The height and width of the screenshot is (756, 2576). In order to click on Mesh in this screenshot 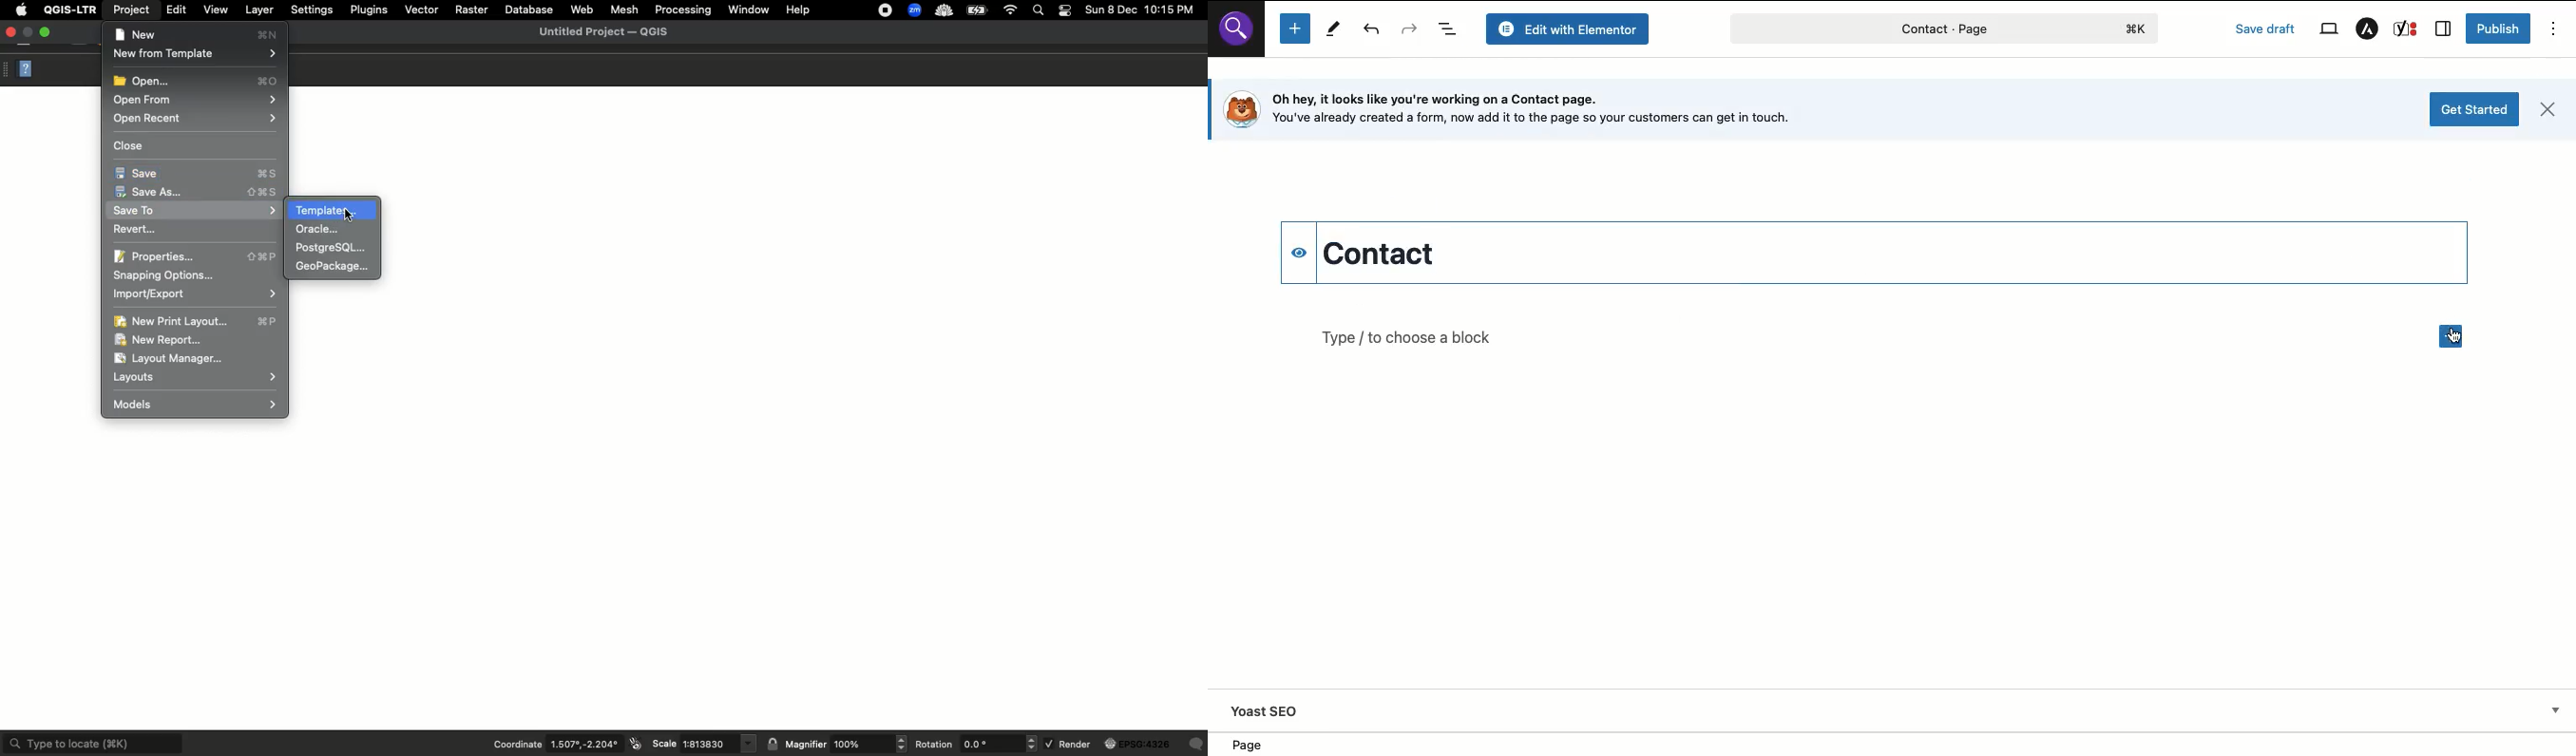, I will do `click(625, 10)`.